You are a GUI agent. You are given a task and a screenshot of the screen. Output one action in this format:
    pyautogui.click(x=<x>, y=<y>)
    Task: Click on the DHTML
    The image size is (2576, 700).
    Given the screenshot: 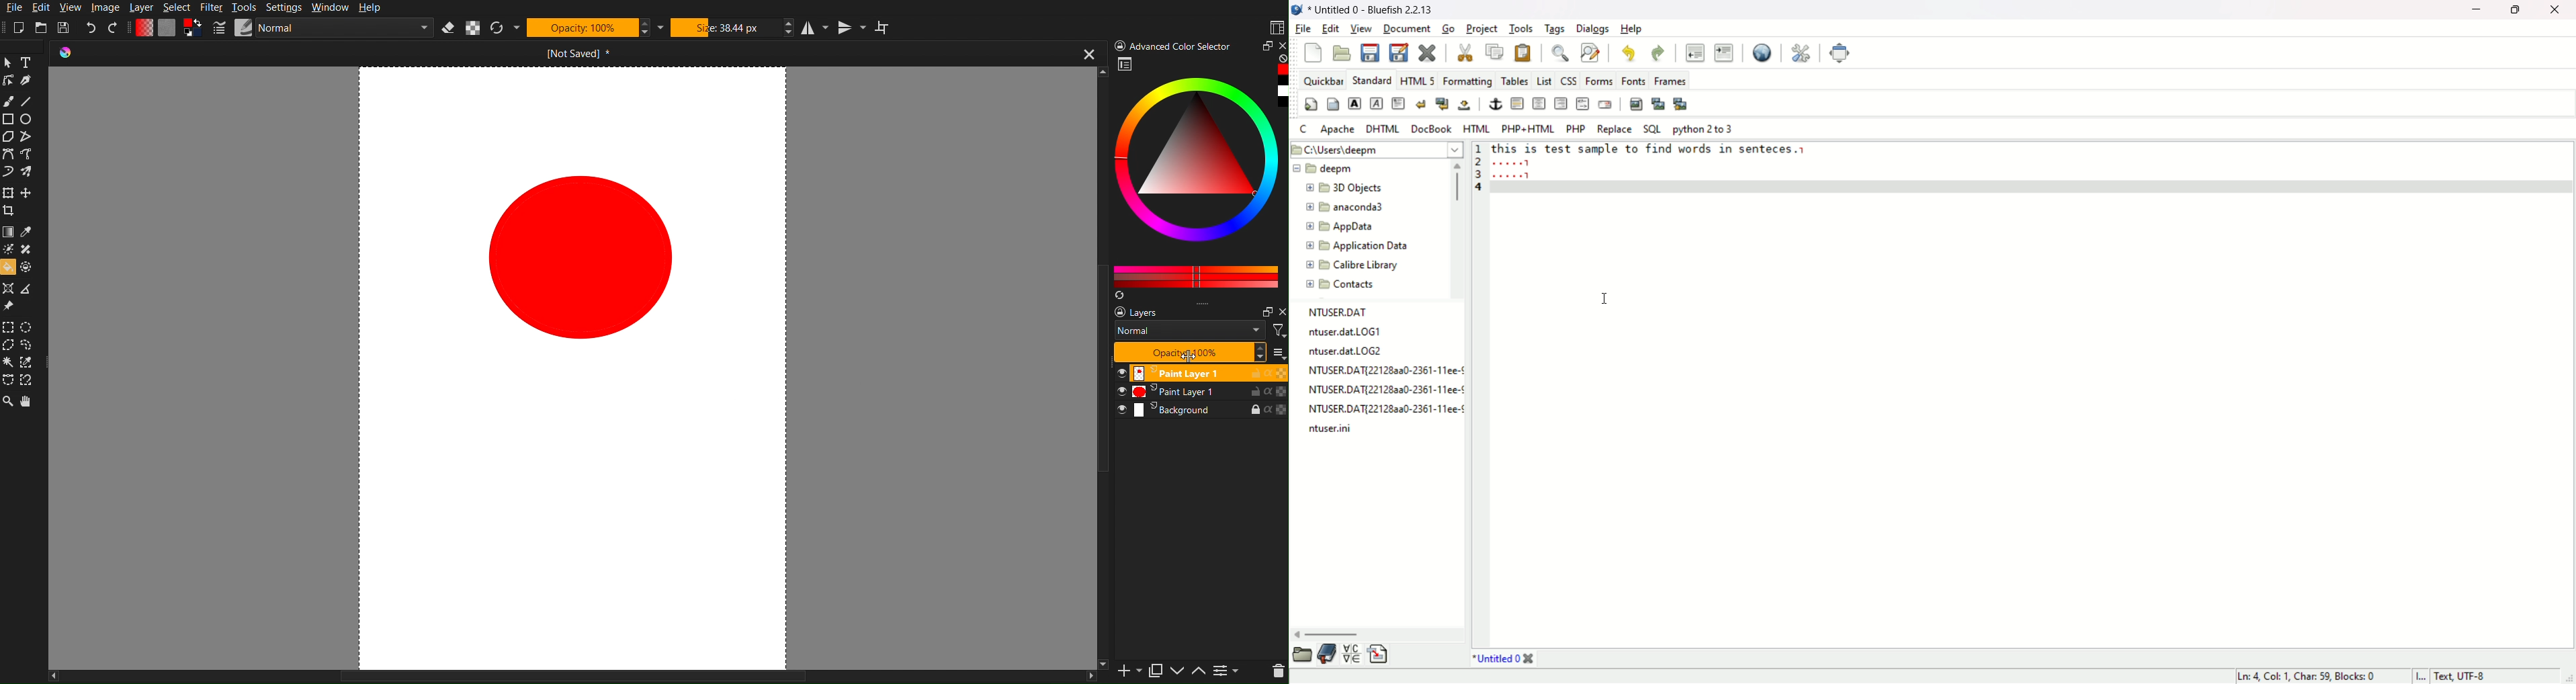 What is the action you would take?
    pyautogui.click(x=1384, y=129)
    